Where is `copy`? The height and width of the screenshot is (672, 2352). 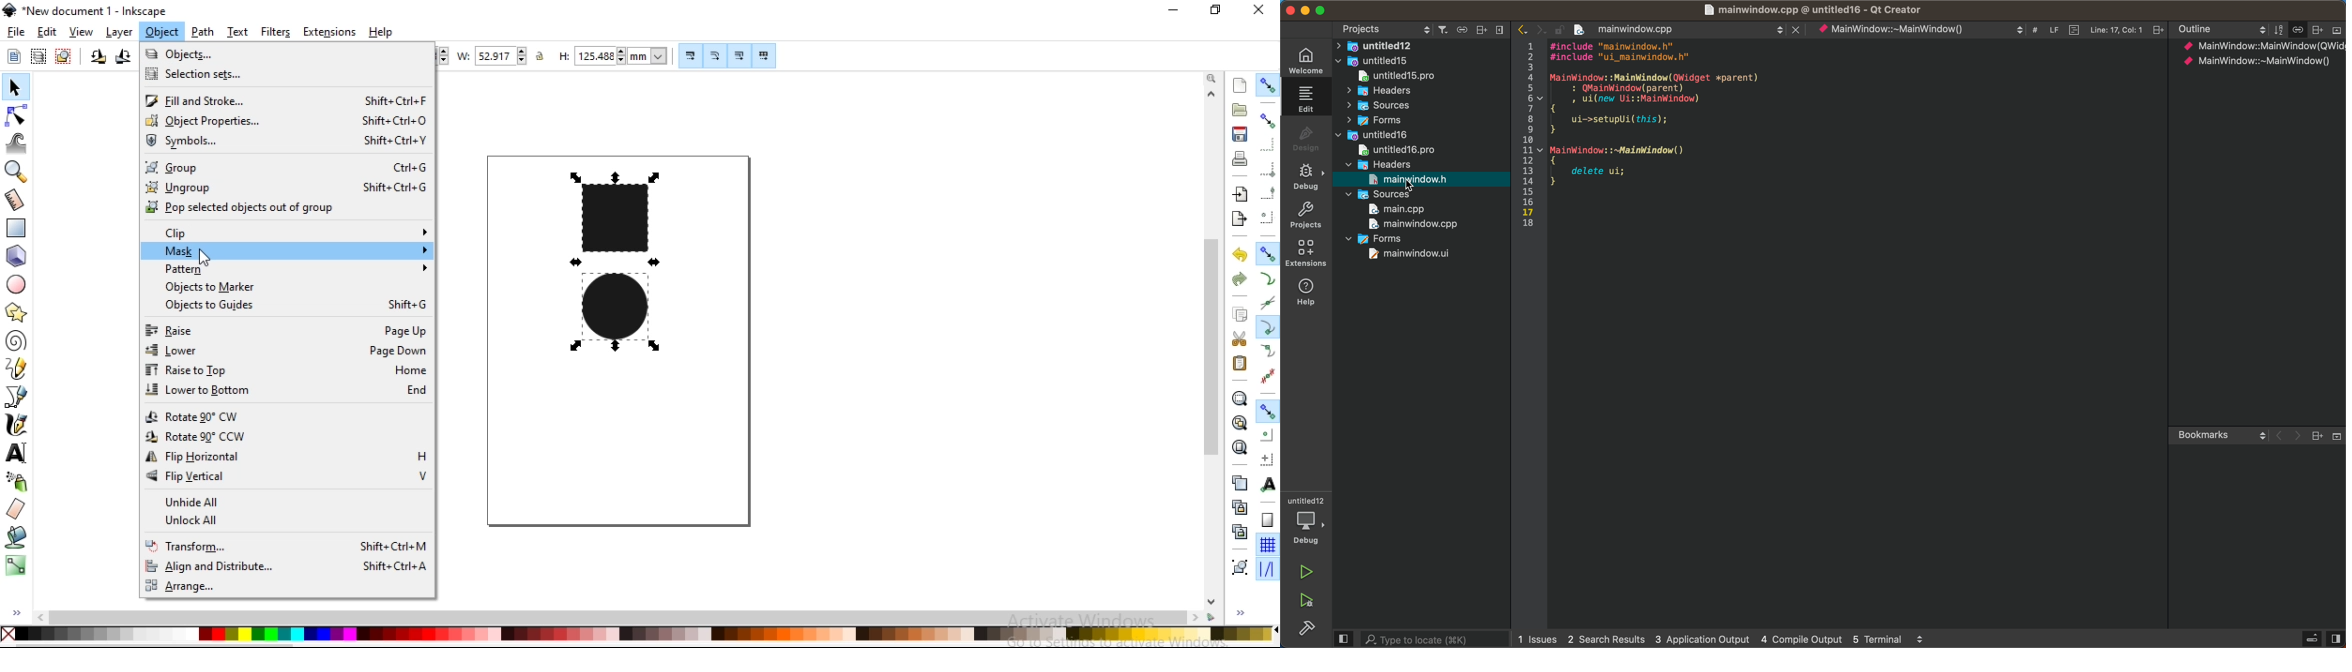 copy is located at coordinates (1241, 316).